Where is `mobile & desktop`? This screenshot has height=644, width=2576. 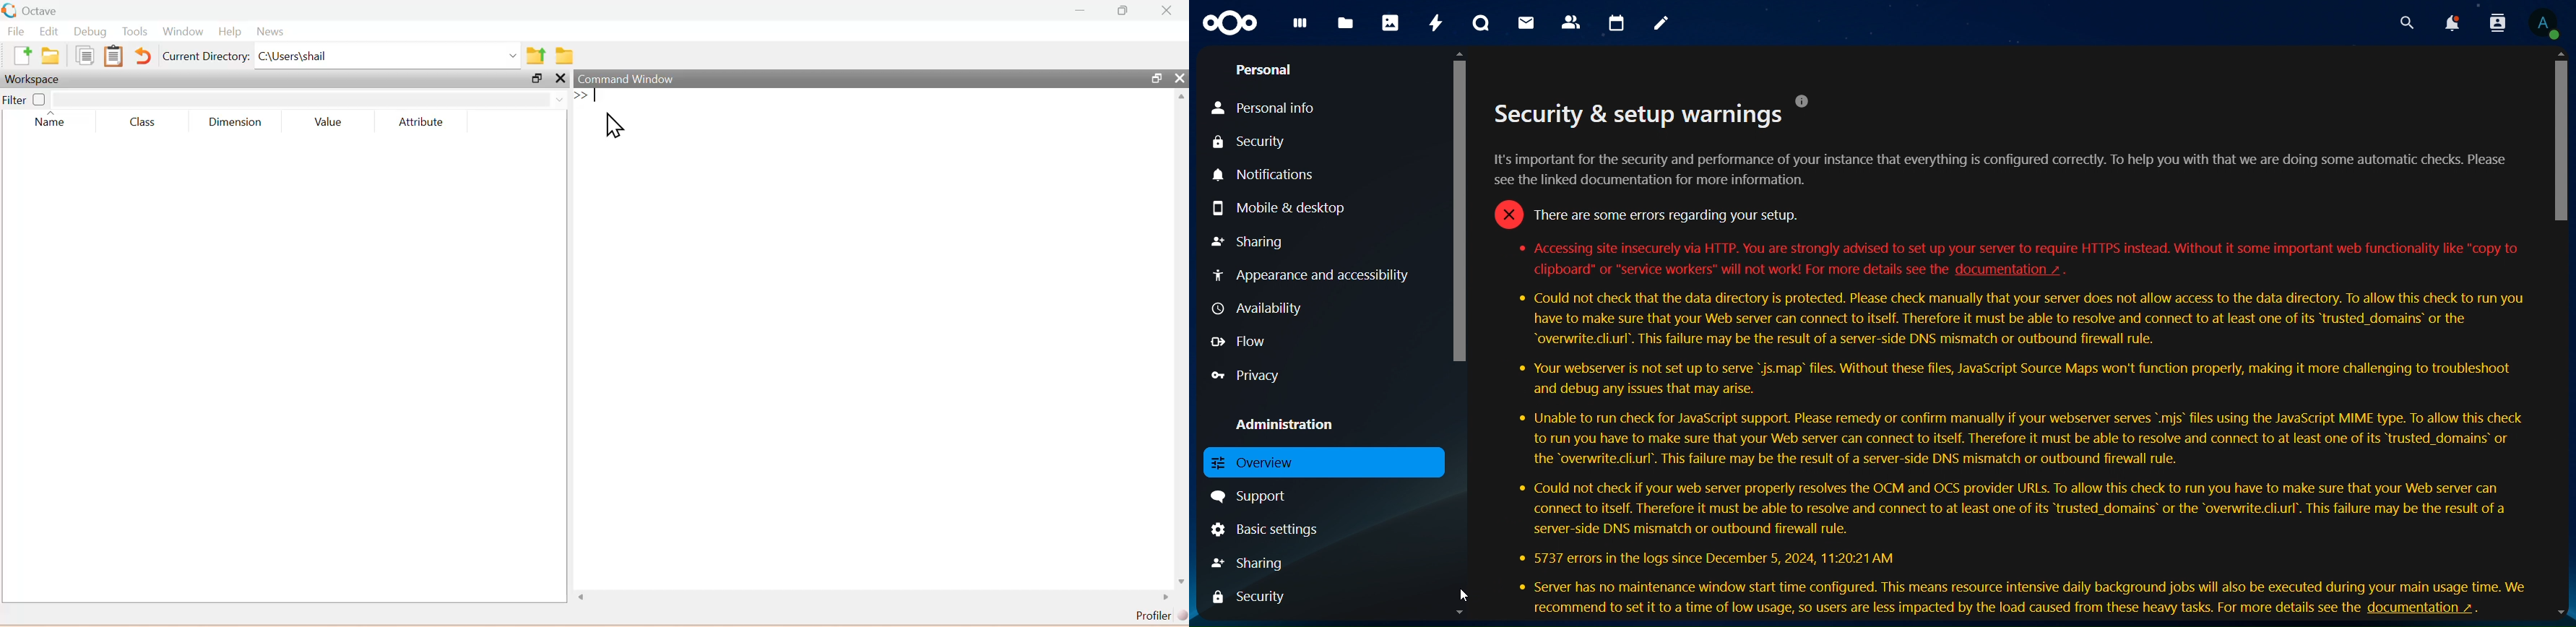 mobile & desktop is located at coordinates (1277, 204).